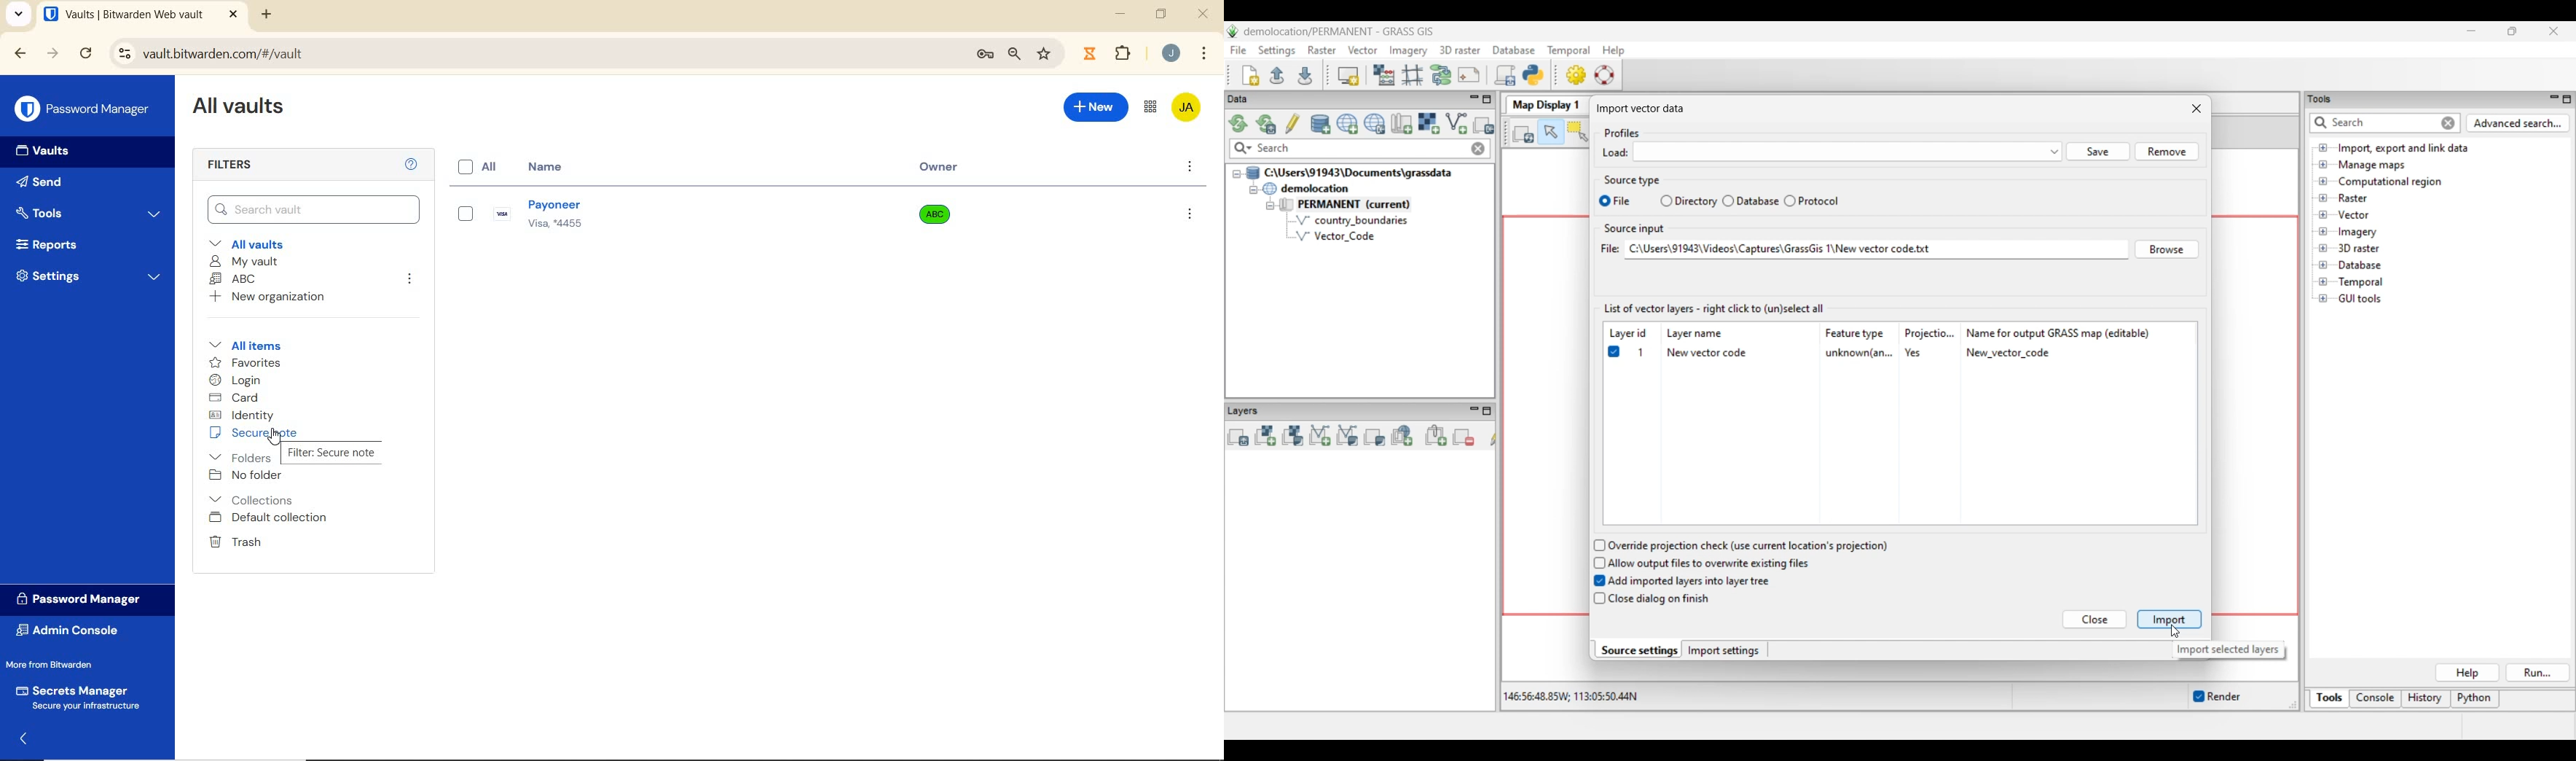  Describe the element at coordinates (83, 109) in the screenshot. I see `Password Manager` at that location.